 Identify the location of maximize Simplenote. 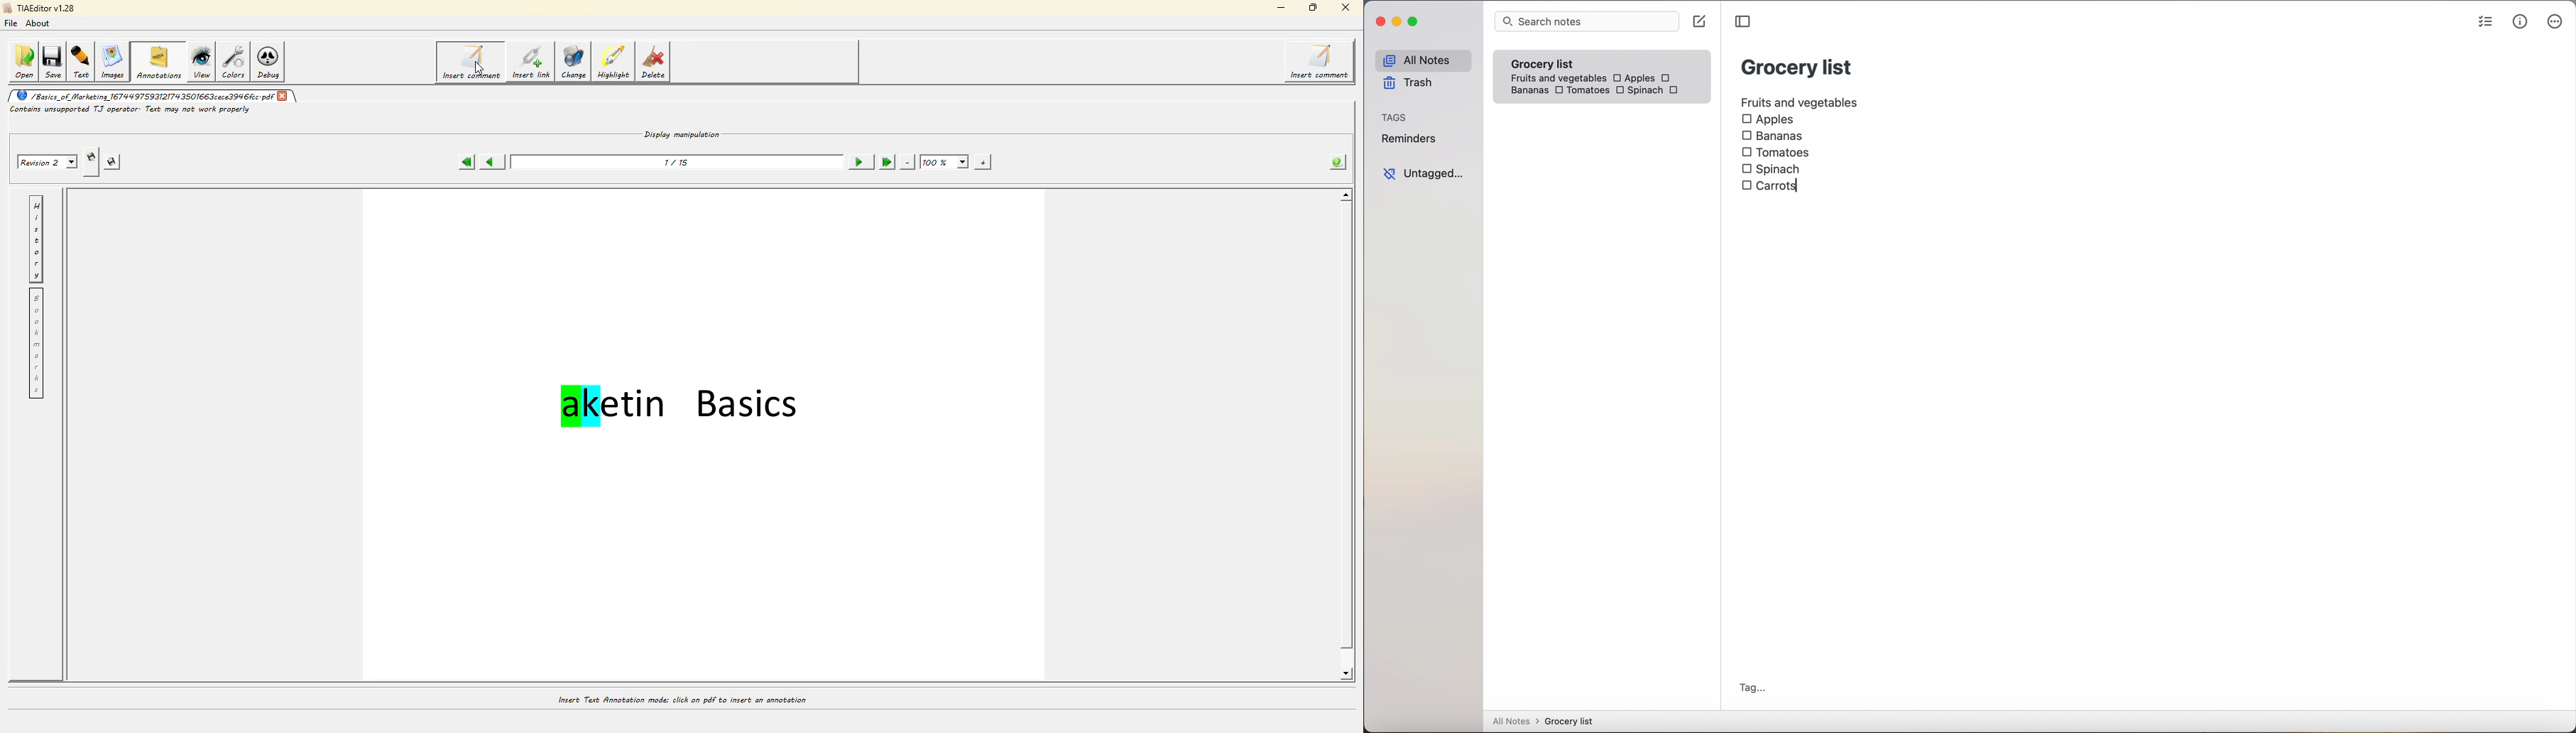
(1415, 23).